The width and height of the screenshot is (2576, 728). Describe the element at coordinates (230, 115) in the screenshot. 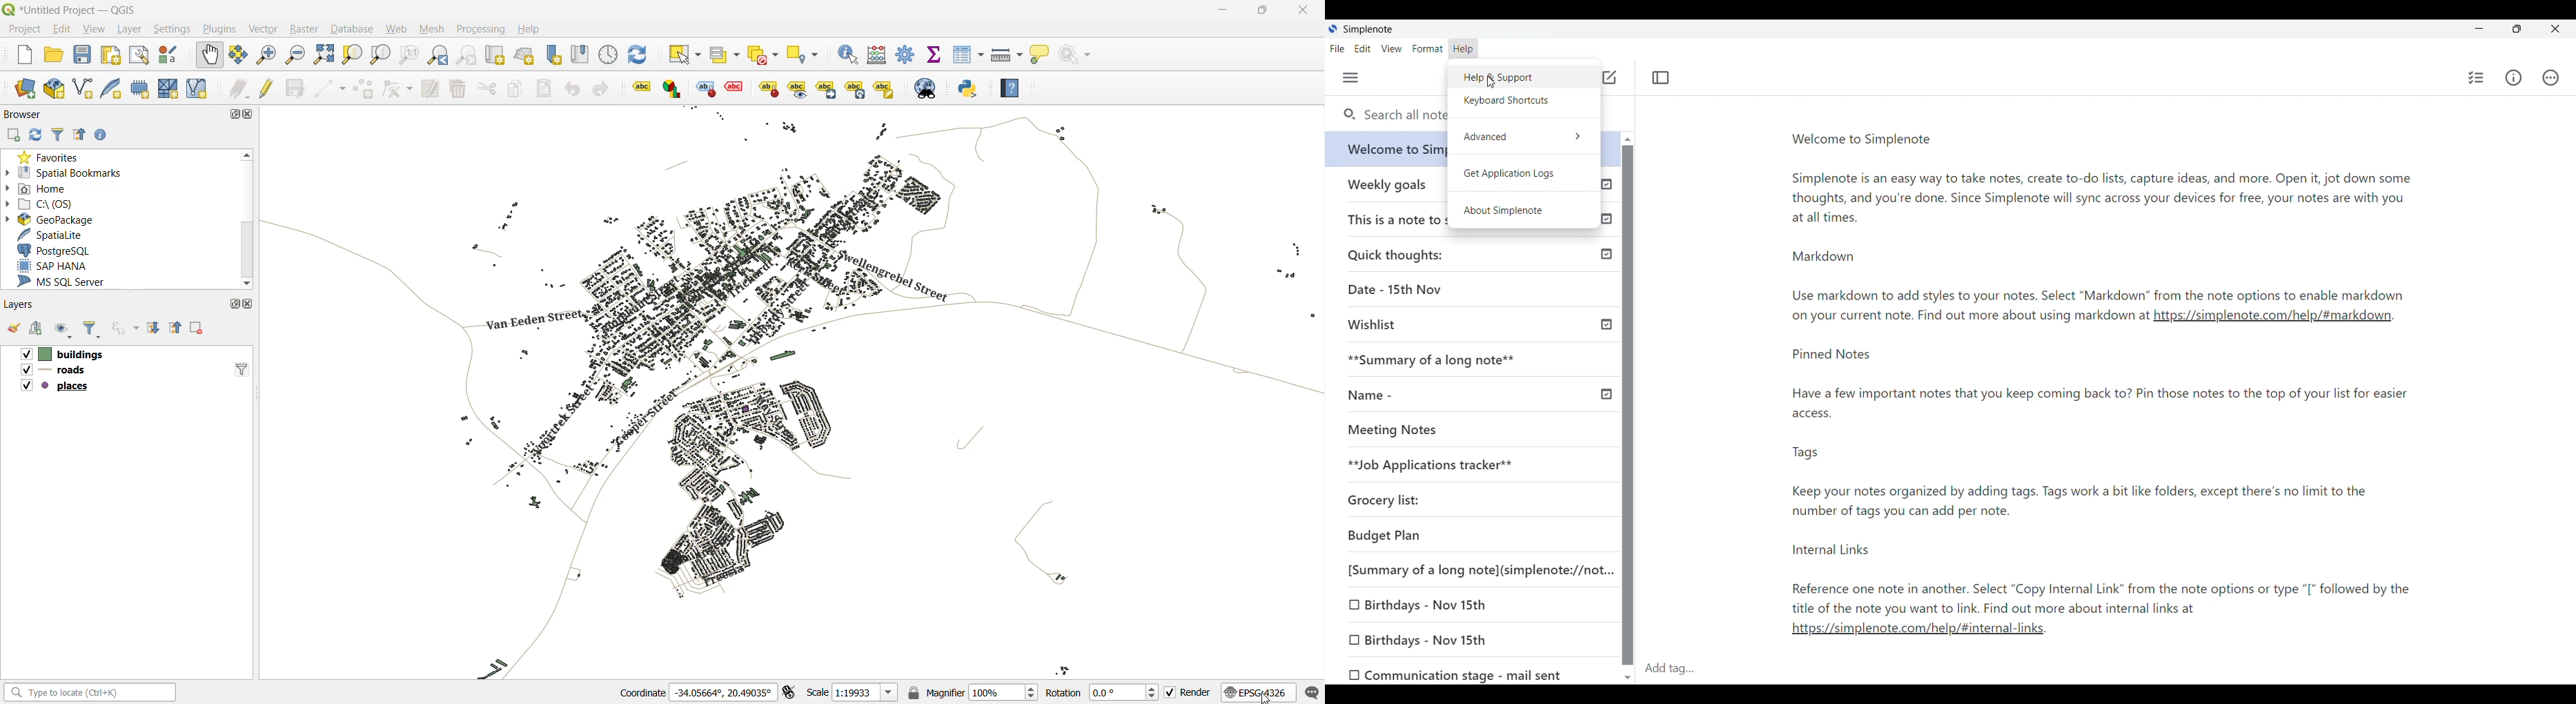

I see `maximize` at that location.